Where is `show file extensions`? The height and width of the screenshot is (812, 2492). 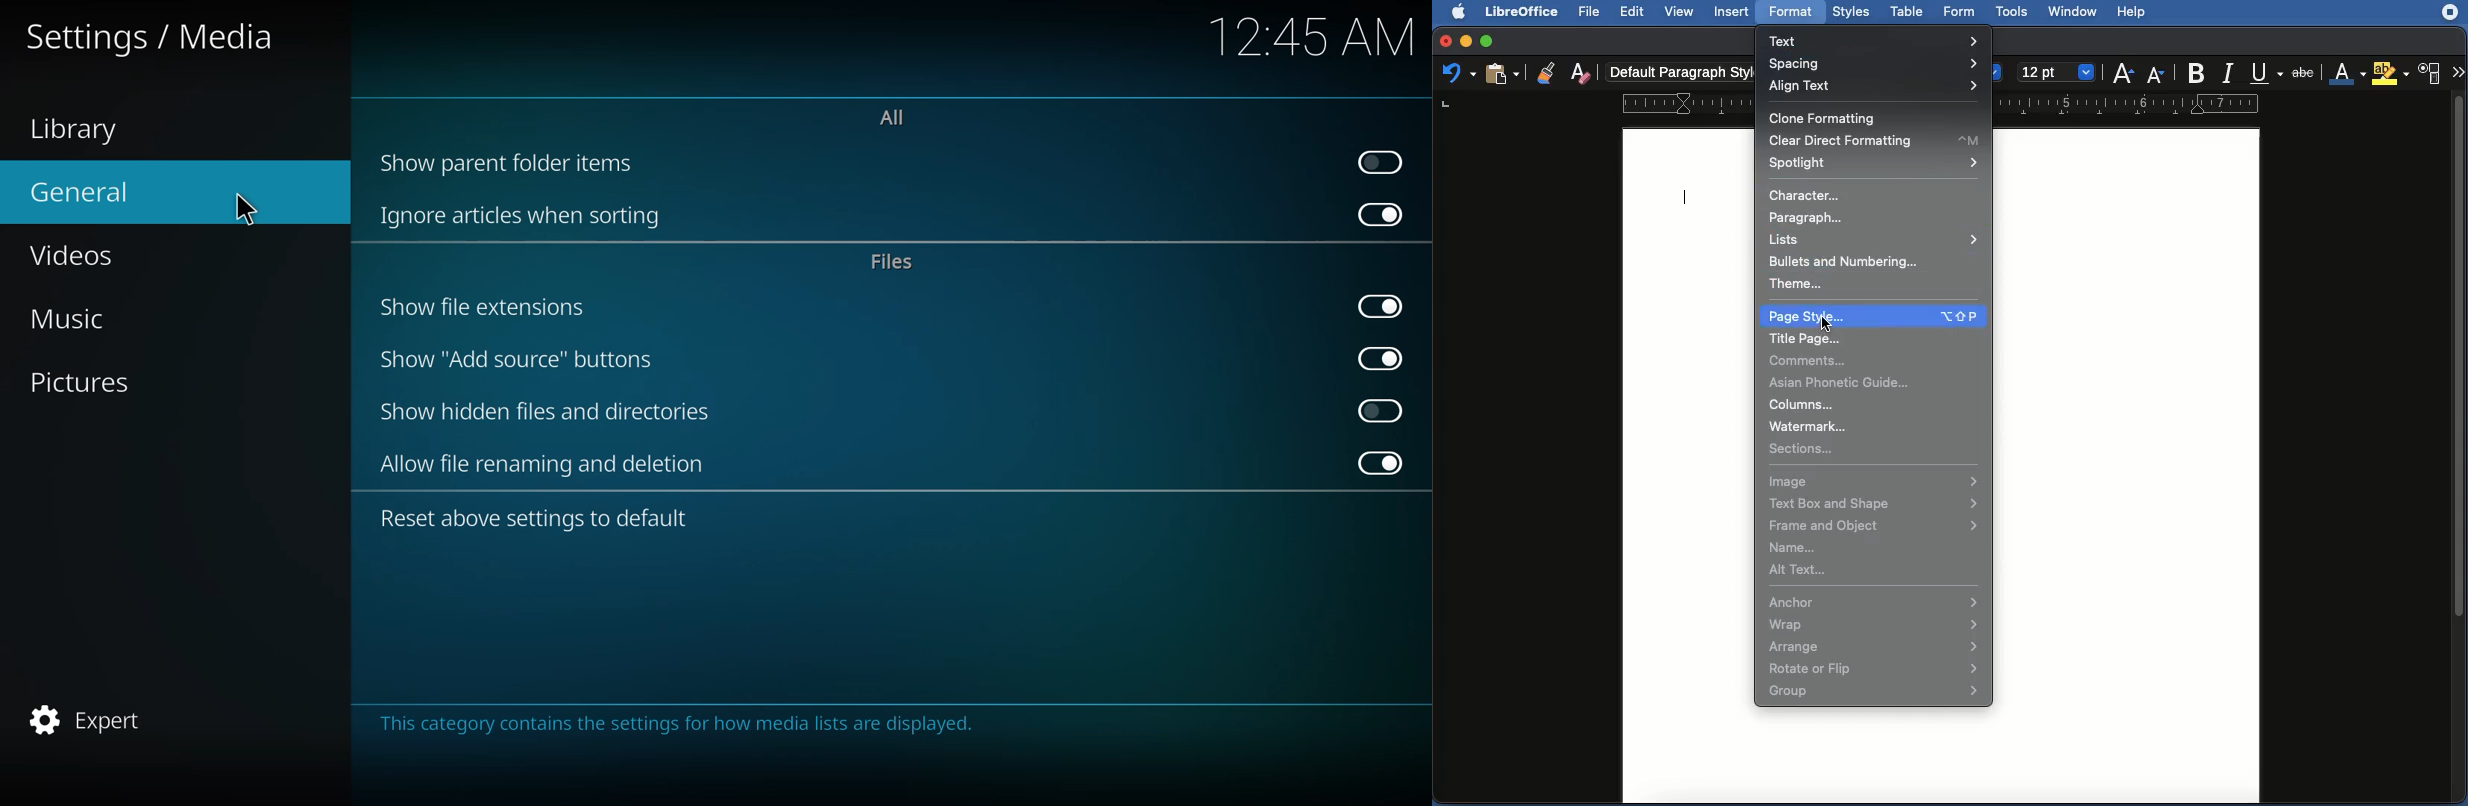
show file extensions is located at coordinates (484, 308).